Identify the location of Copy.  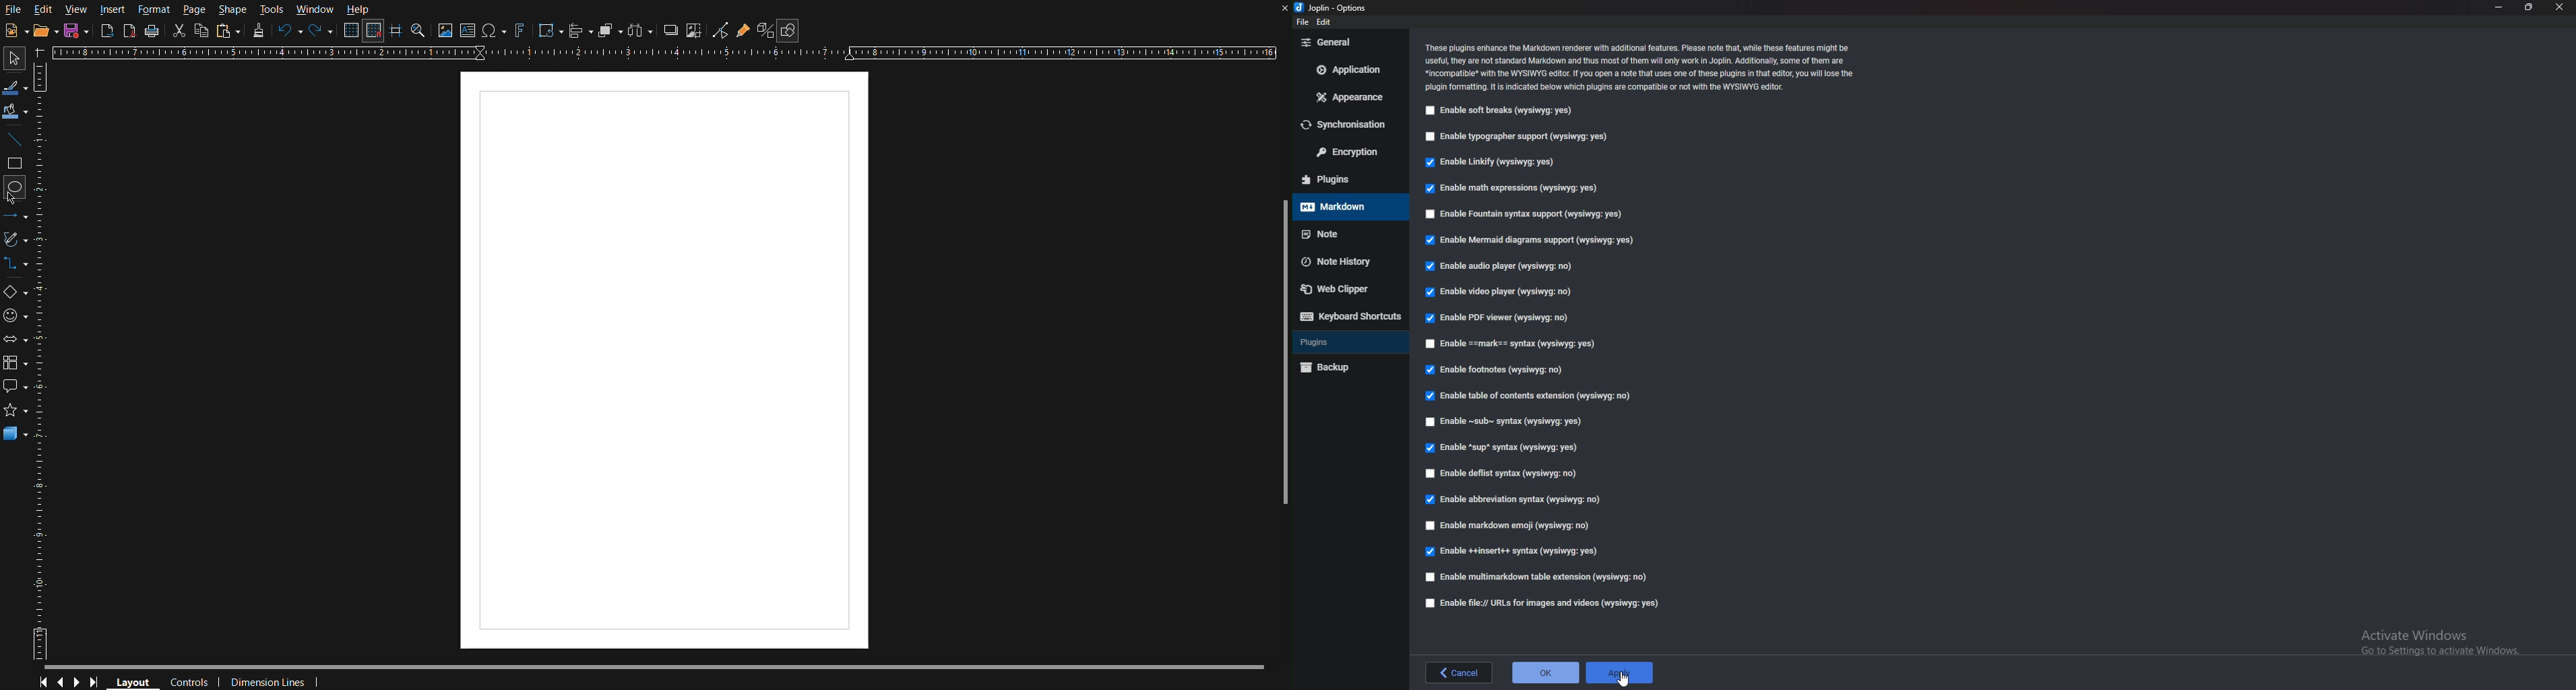
(201, 30).